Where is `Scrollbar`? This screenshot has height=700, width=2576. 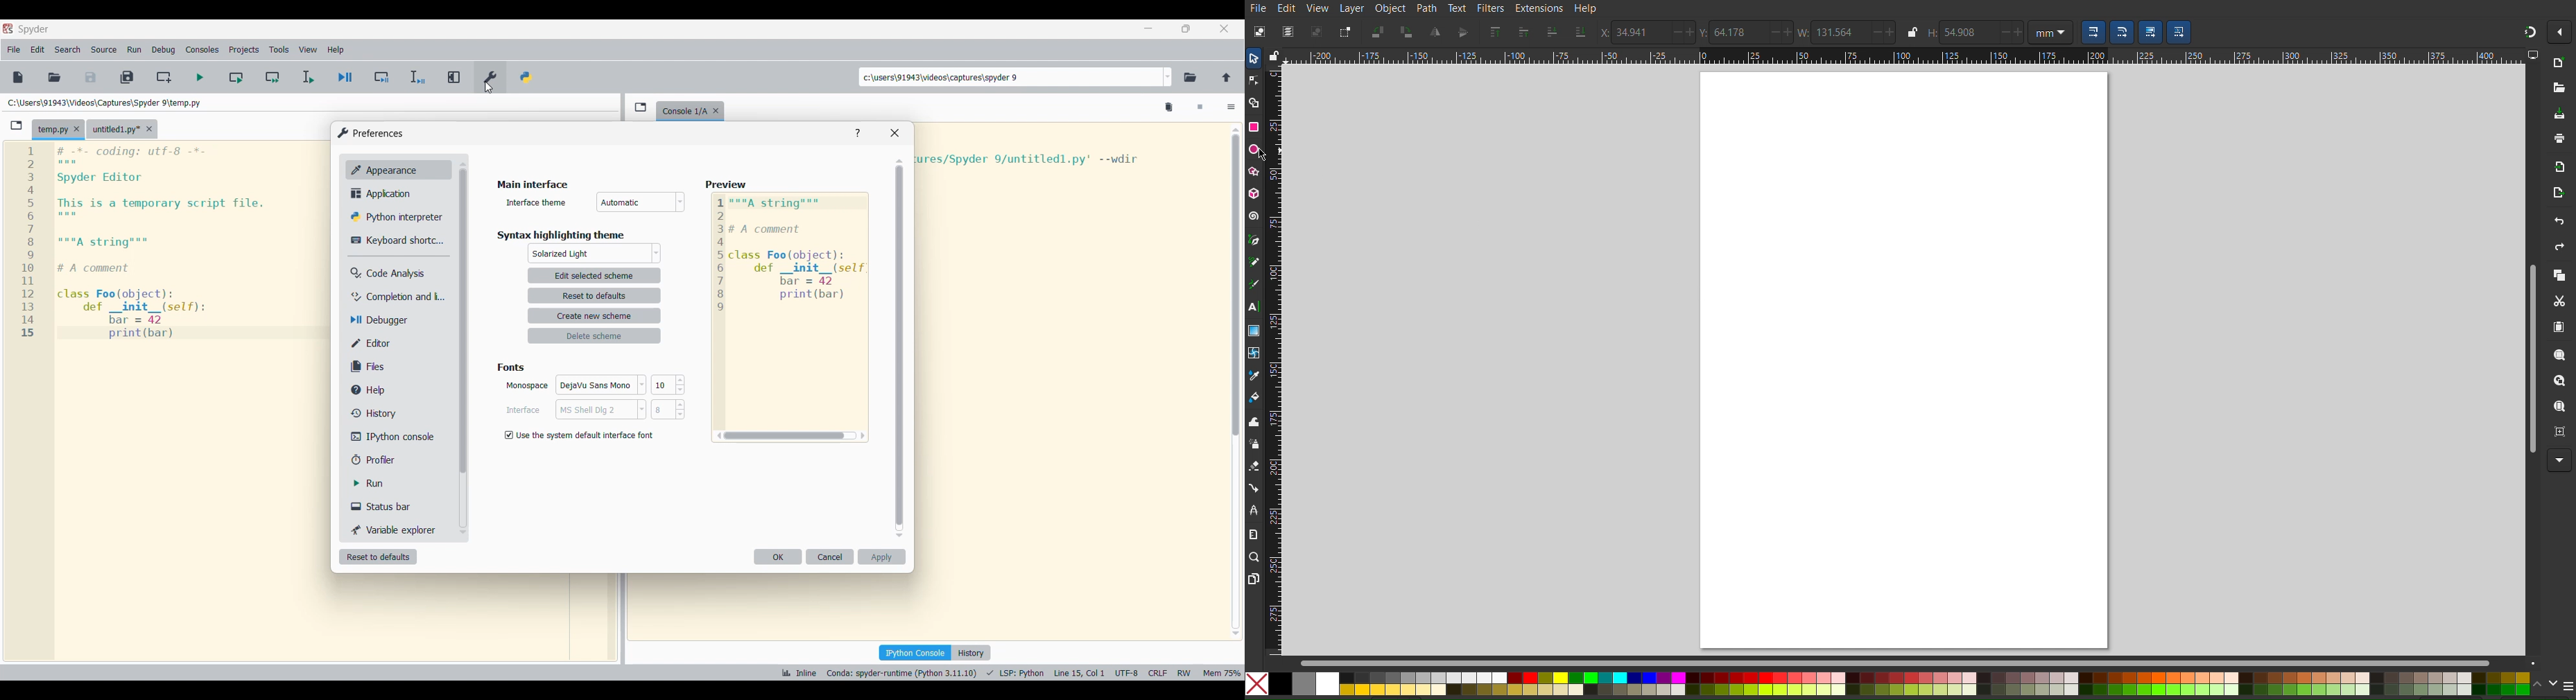 Scrollbar is located at coordinates (1917, 662).